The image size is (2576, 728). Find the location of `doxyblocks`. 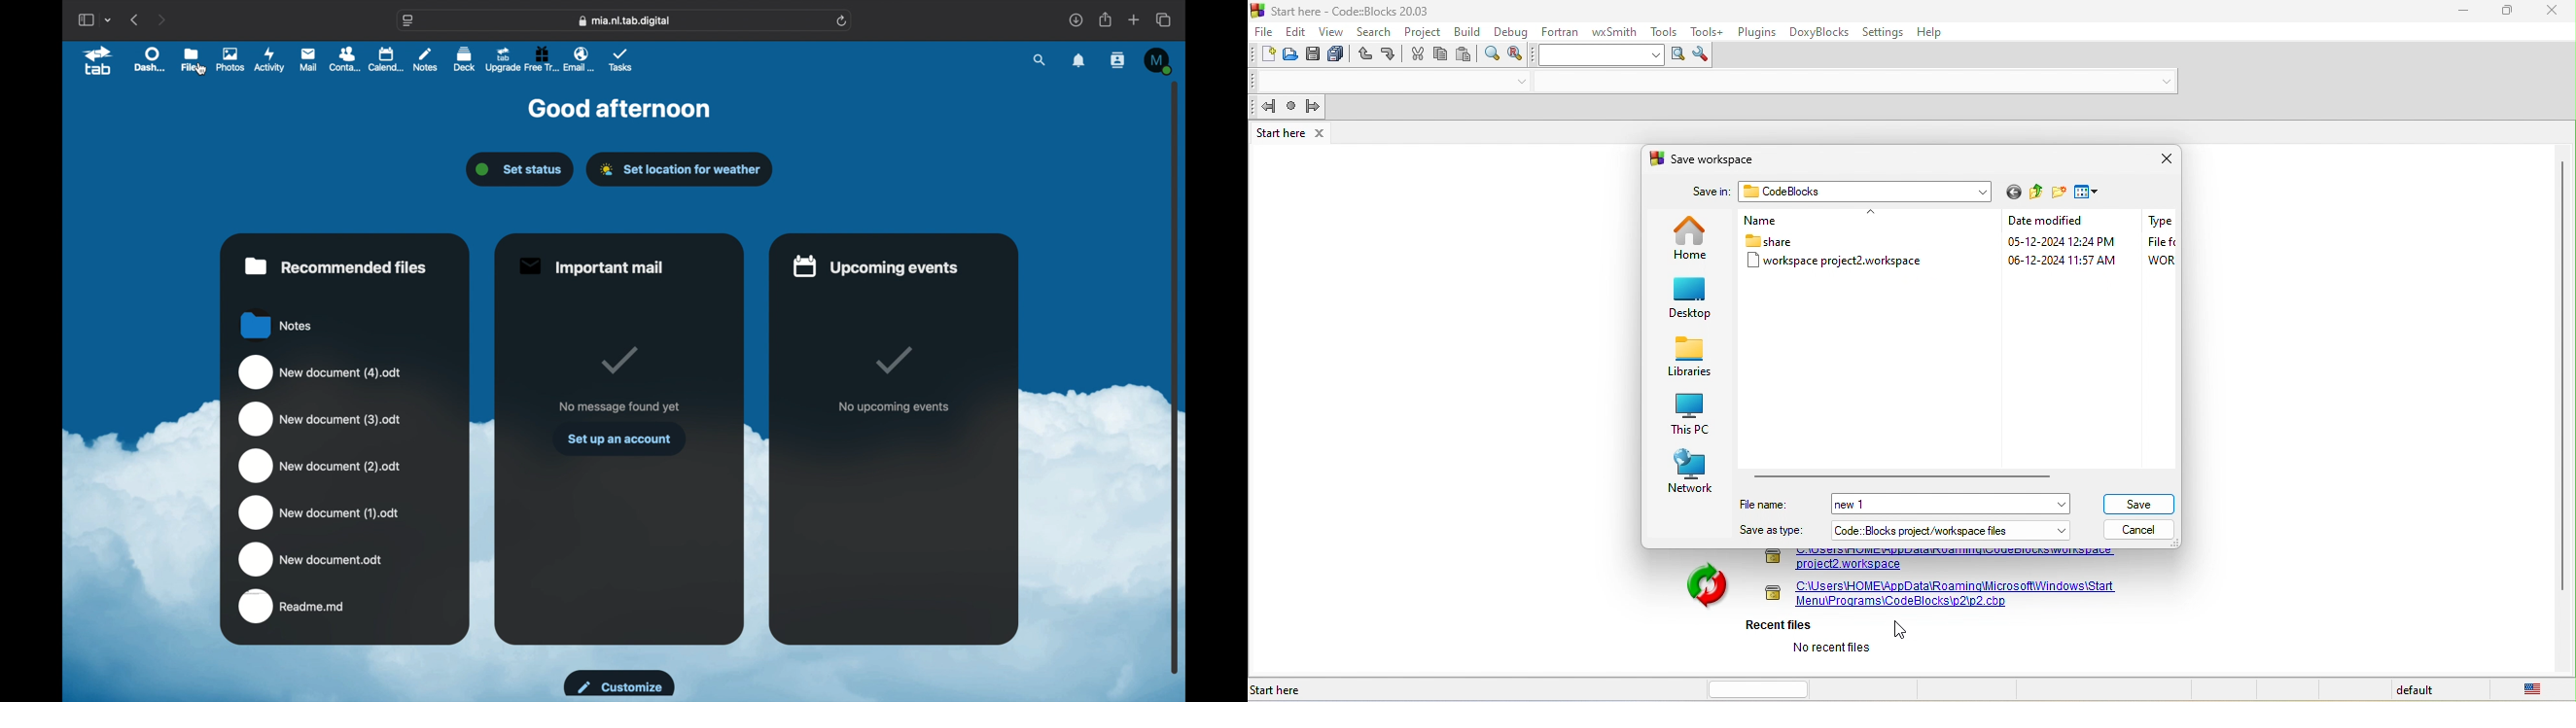

doxyblocks is located at coordinates (1819, 33).